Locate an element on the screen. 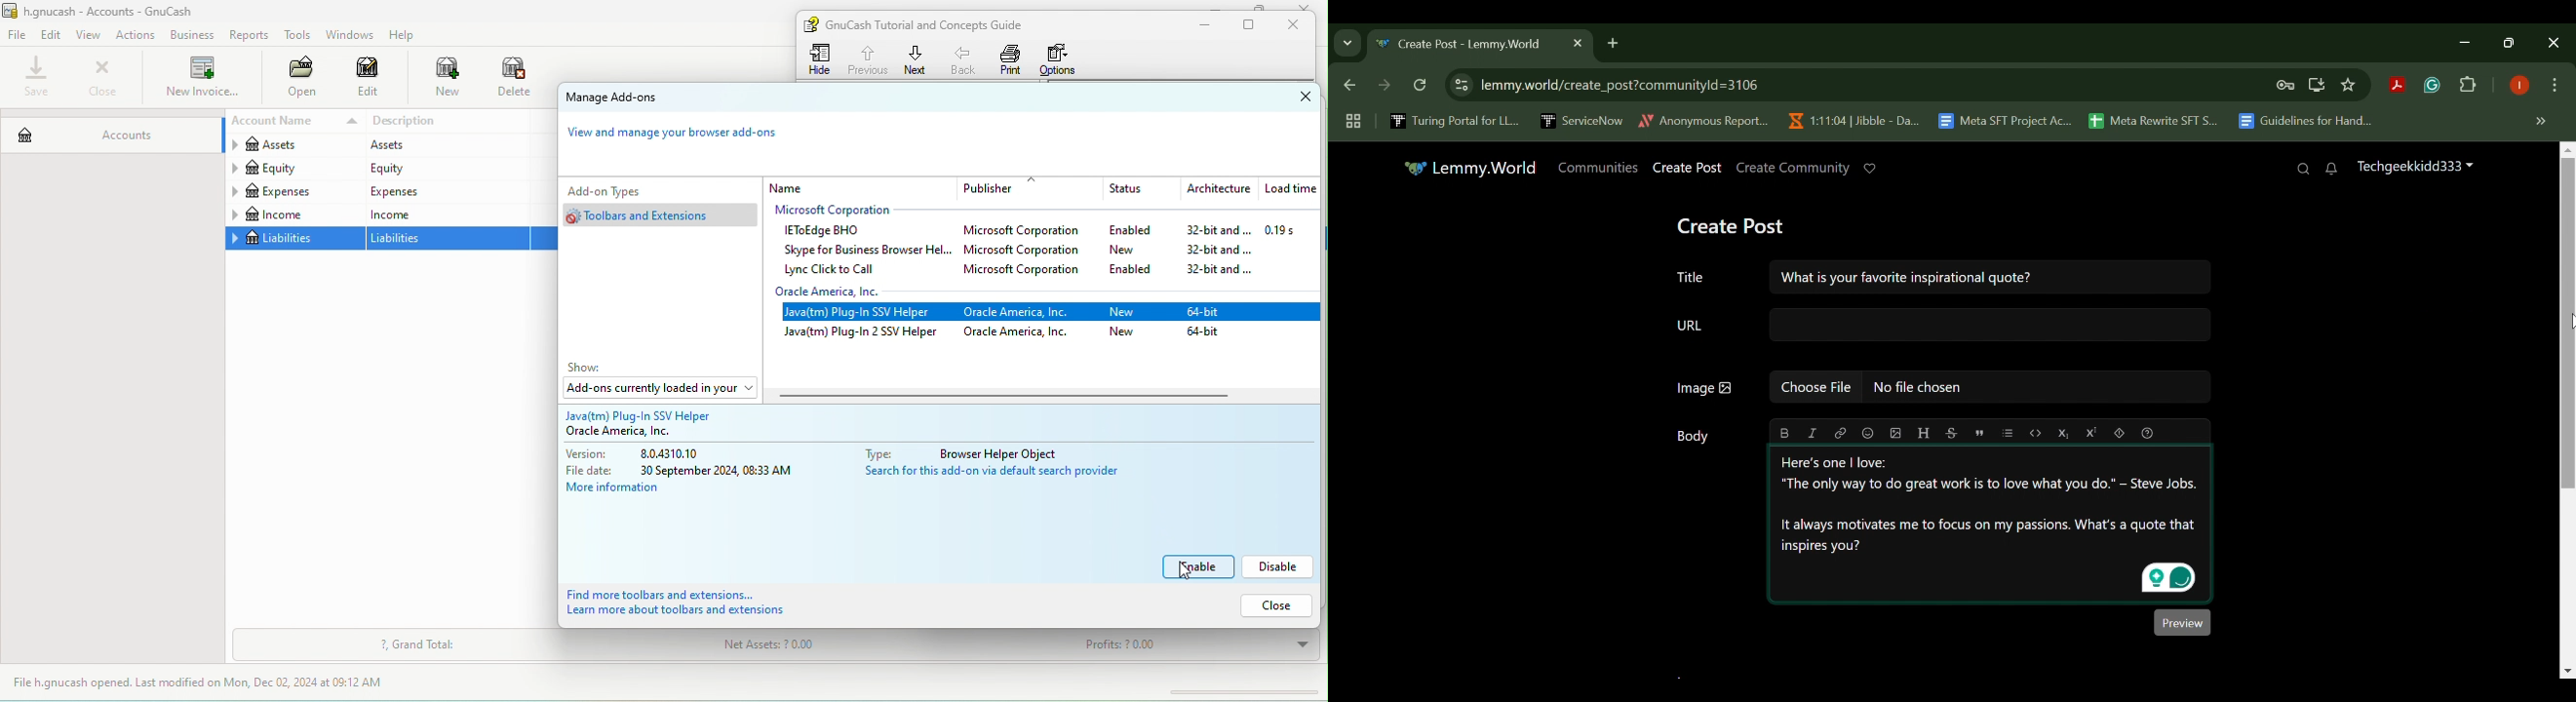 Image resolution: width=2576 pixels, height=728 pixels. find more toolbars and extensions learn more about toolbars and extensions is located at coordinates (699, 604).